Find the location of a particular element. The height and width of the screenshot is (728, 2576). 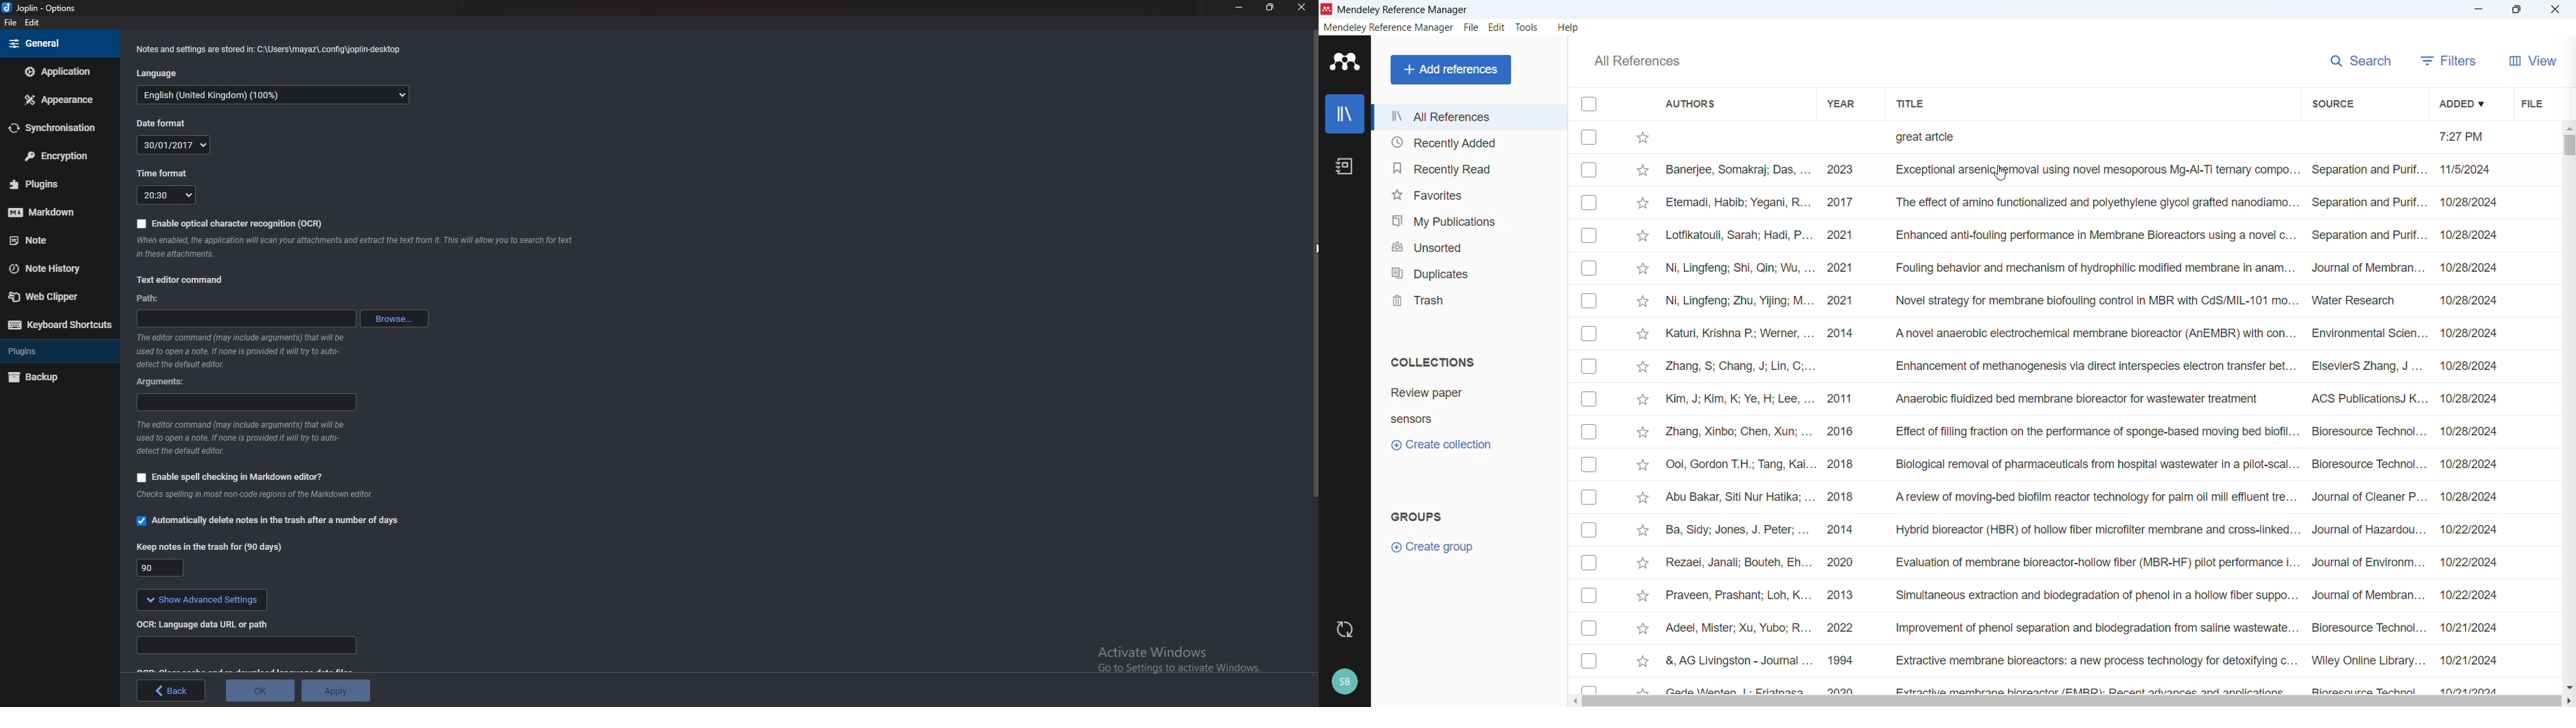

Sort by year  is located at coordinates (1841, 103).